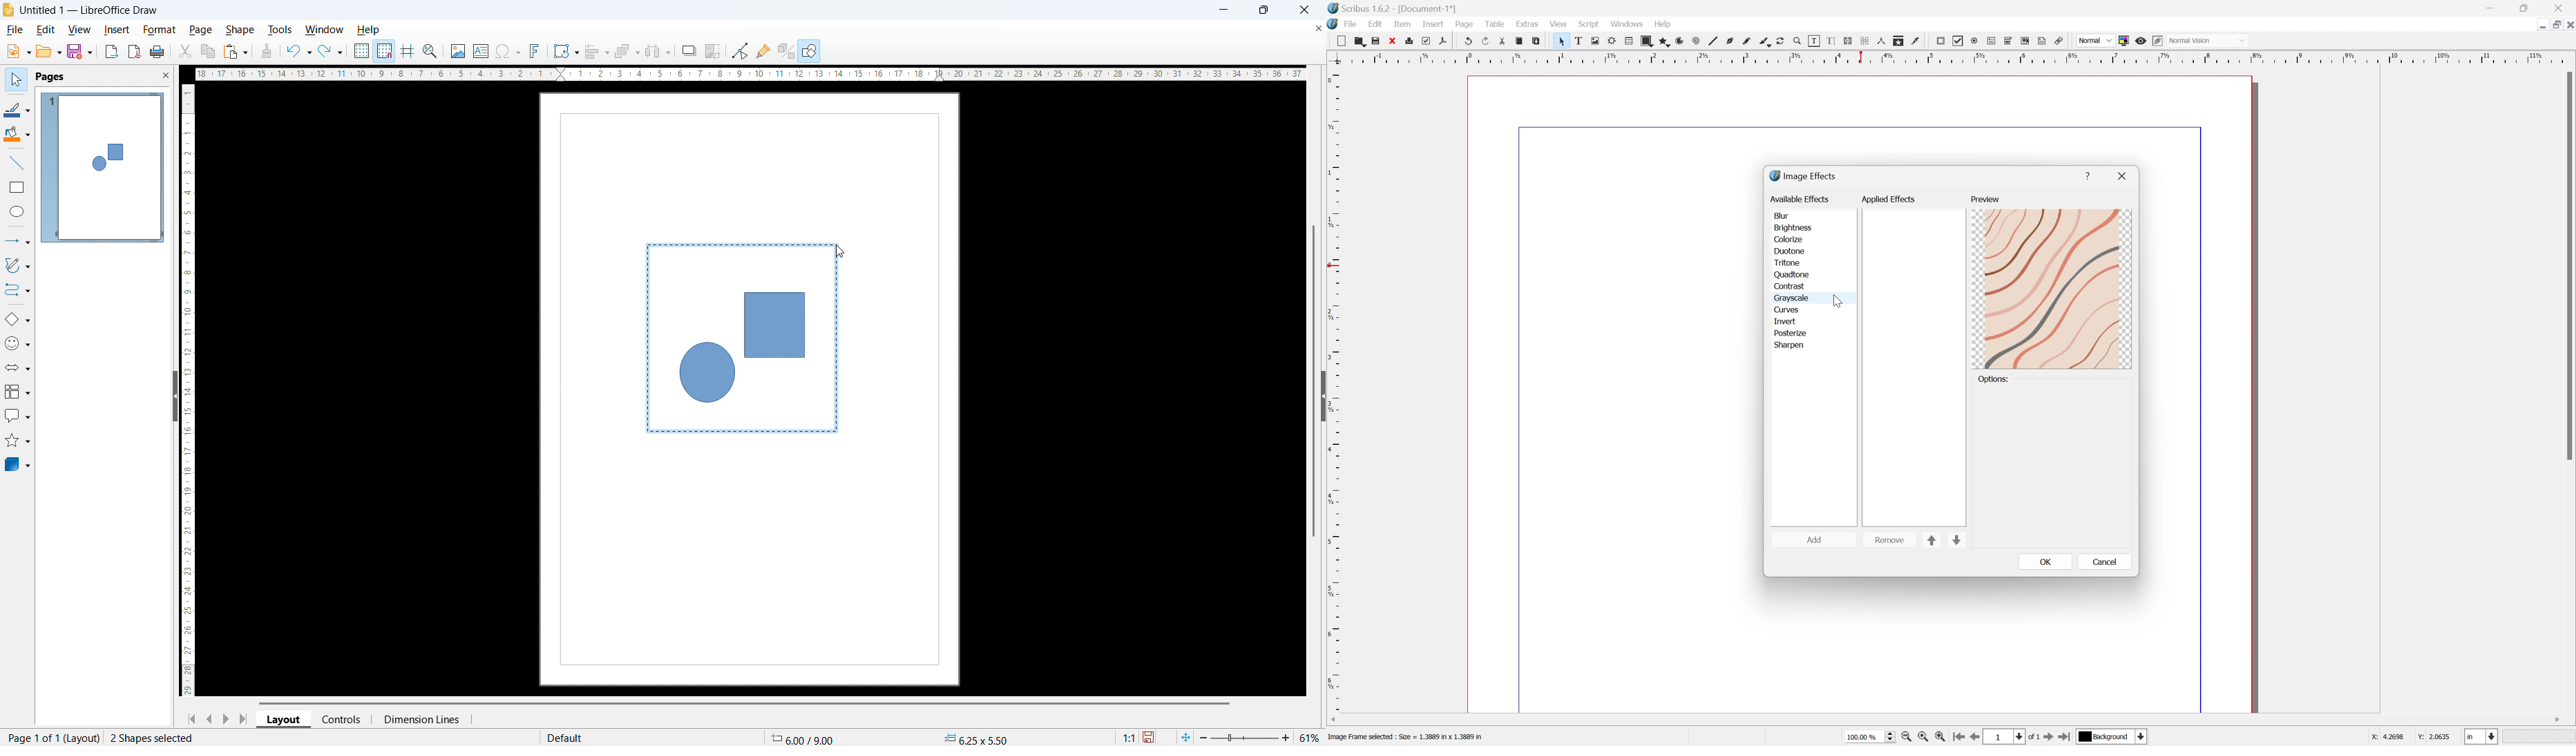 This screenshot has width=2576, height=756. I want to click on Freehand line, so click(1750, 42).